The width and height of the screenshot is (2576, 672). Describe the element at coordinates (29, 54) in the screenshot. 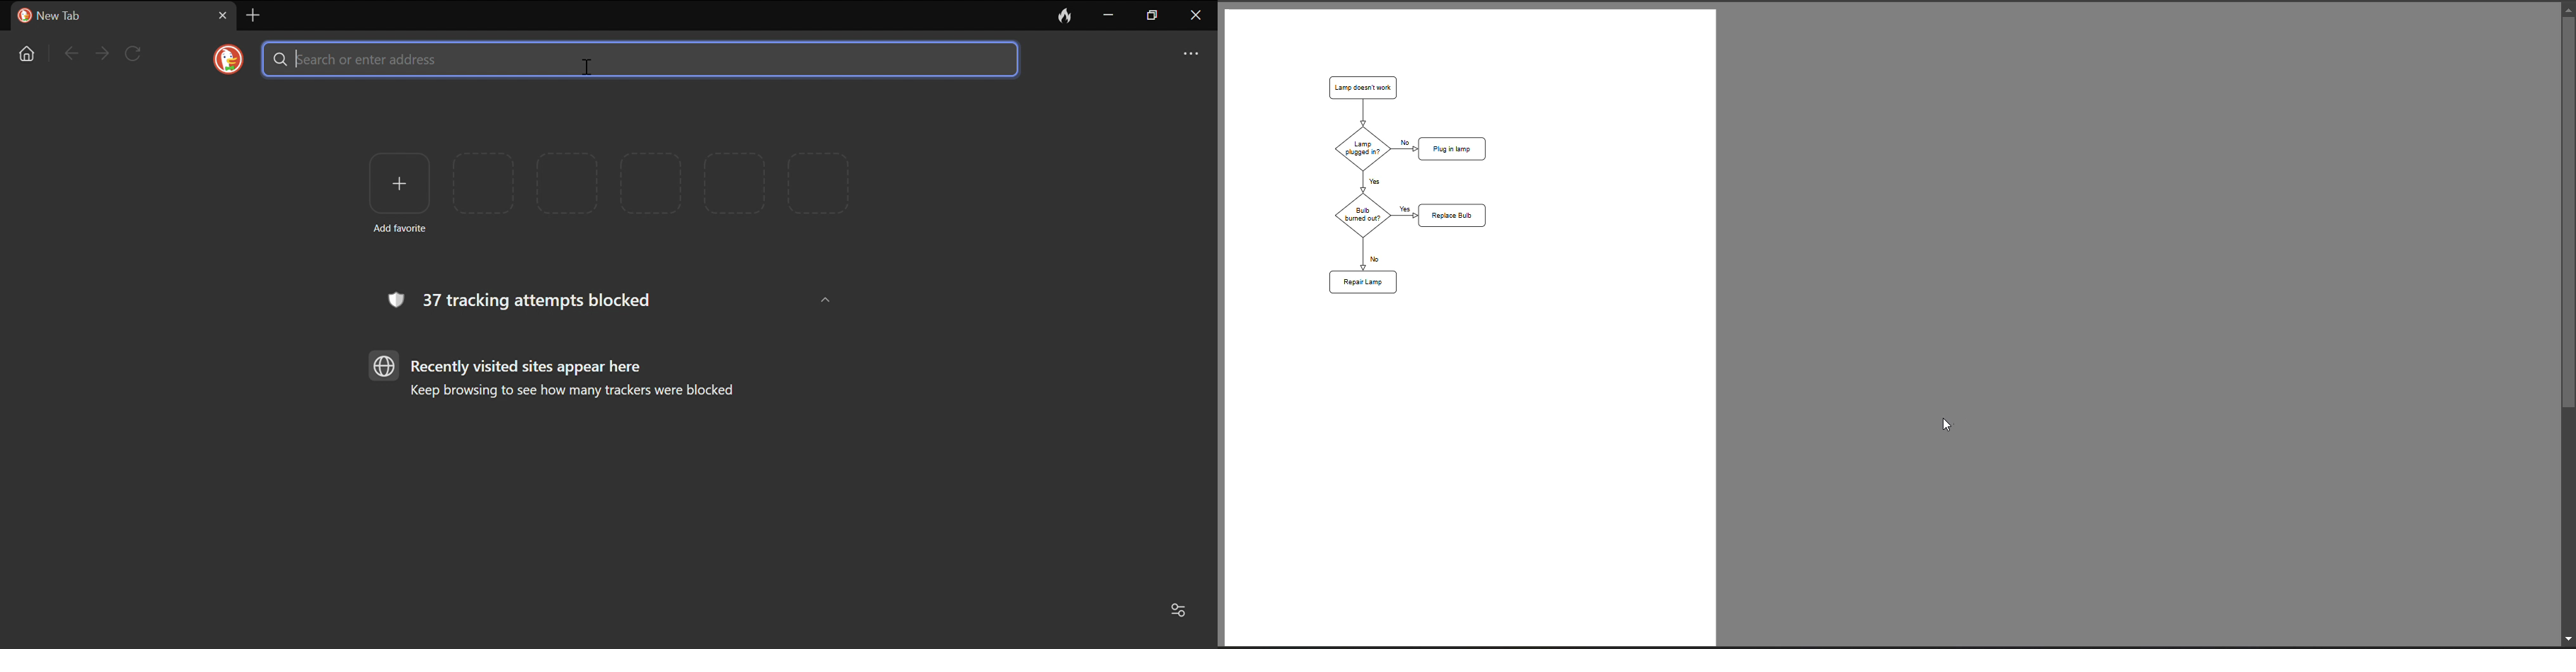

I see `Home` at that location.